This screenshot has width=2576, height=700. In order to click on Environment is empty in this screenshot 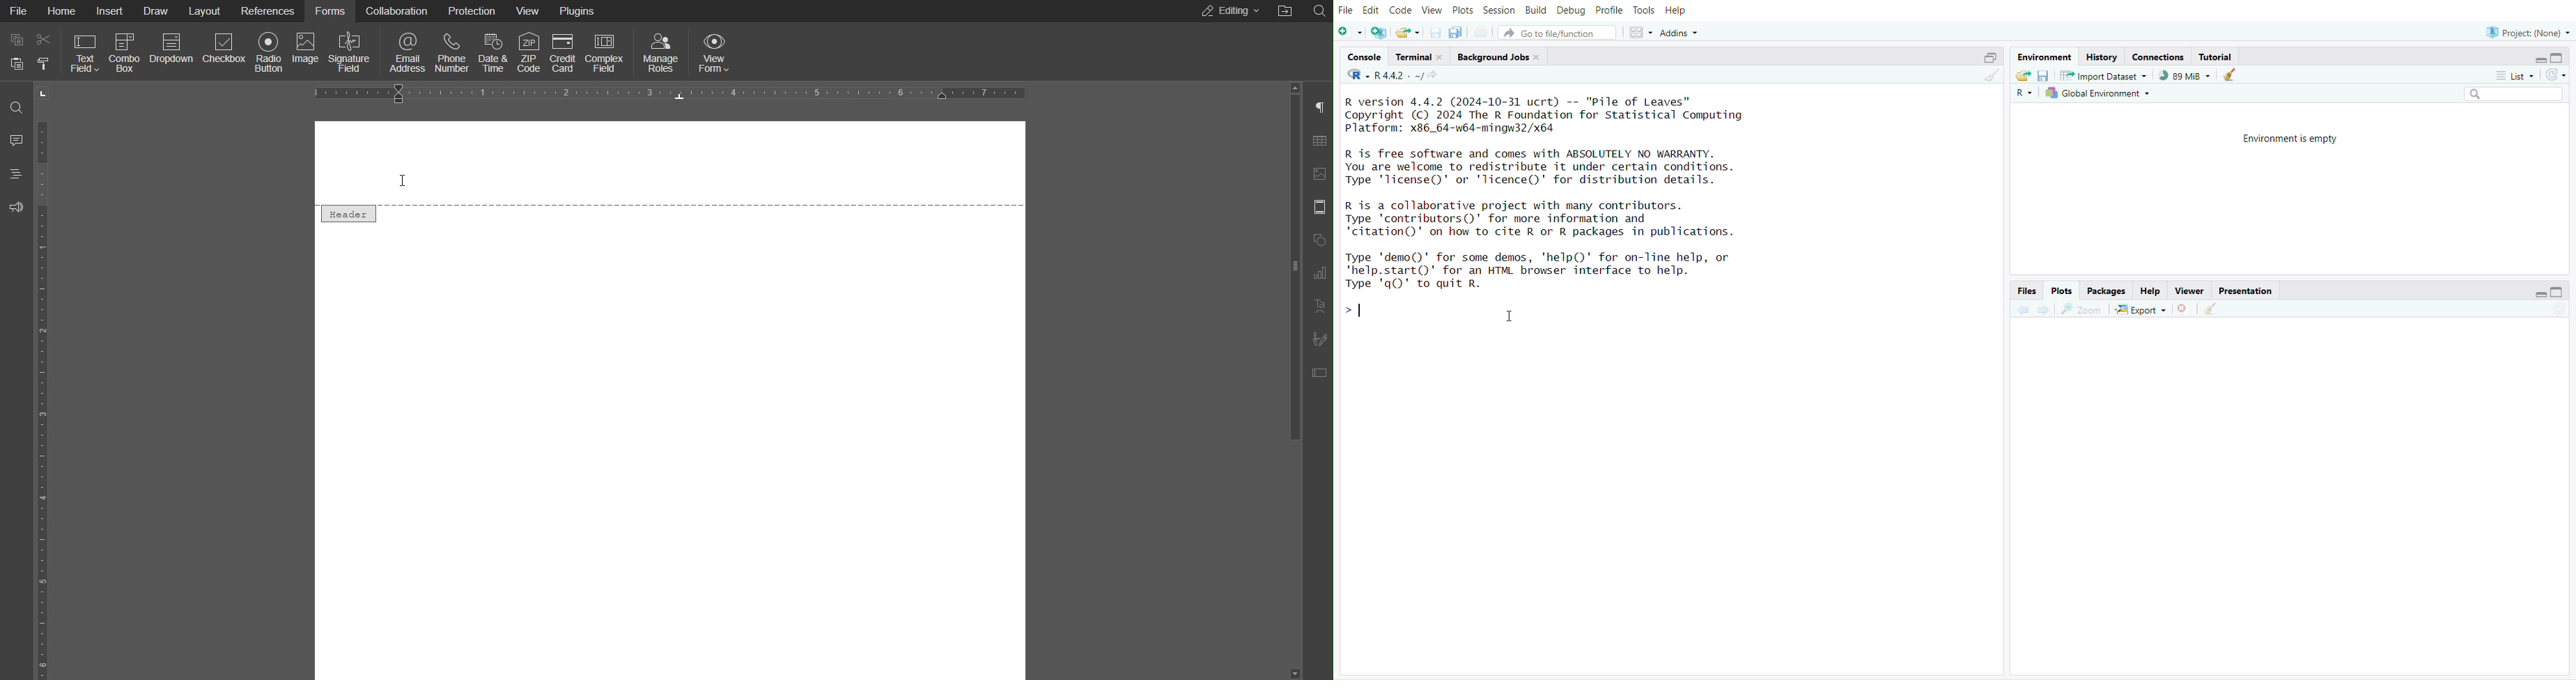, I will do `click(2286, 137)`.